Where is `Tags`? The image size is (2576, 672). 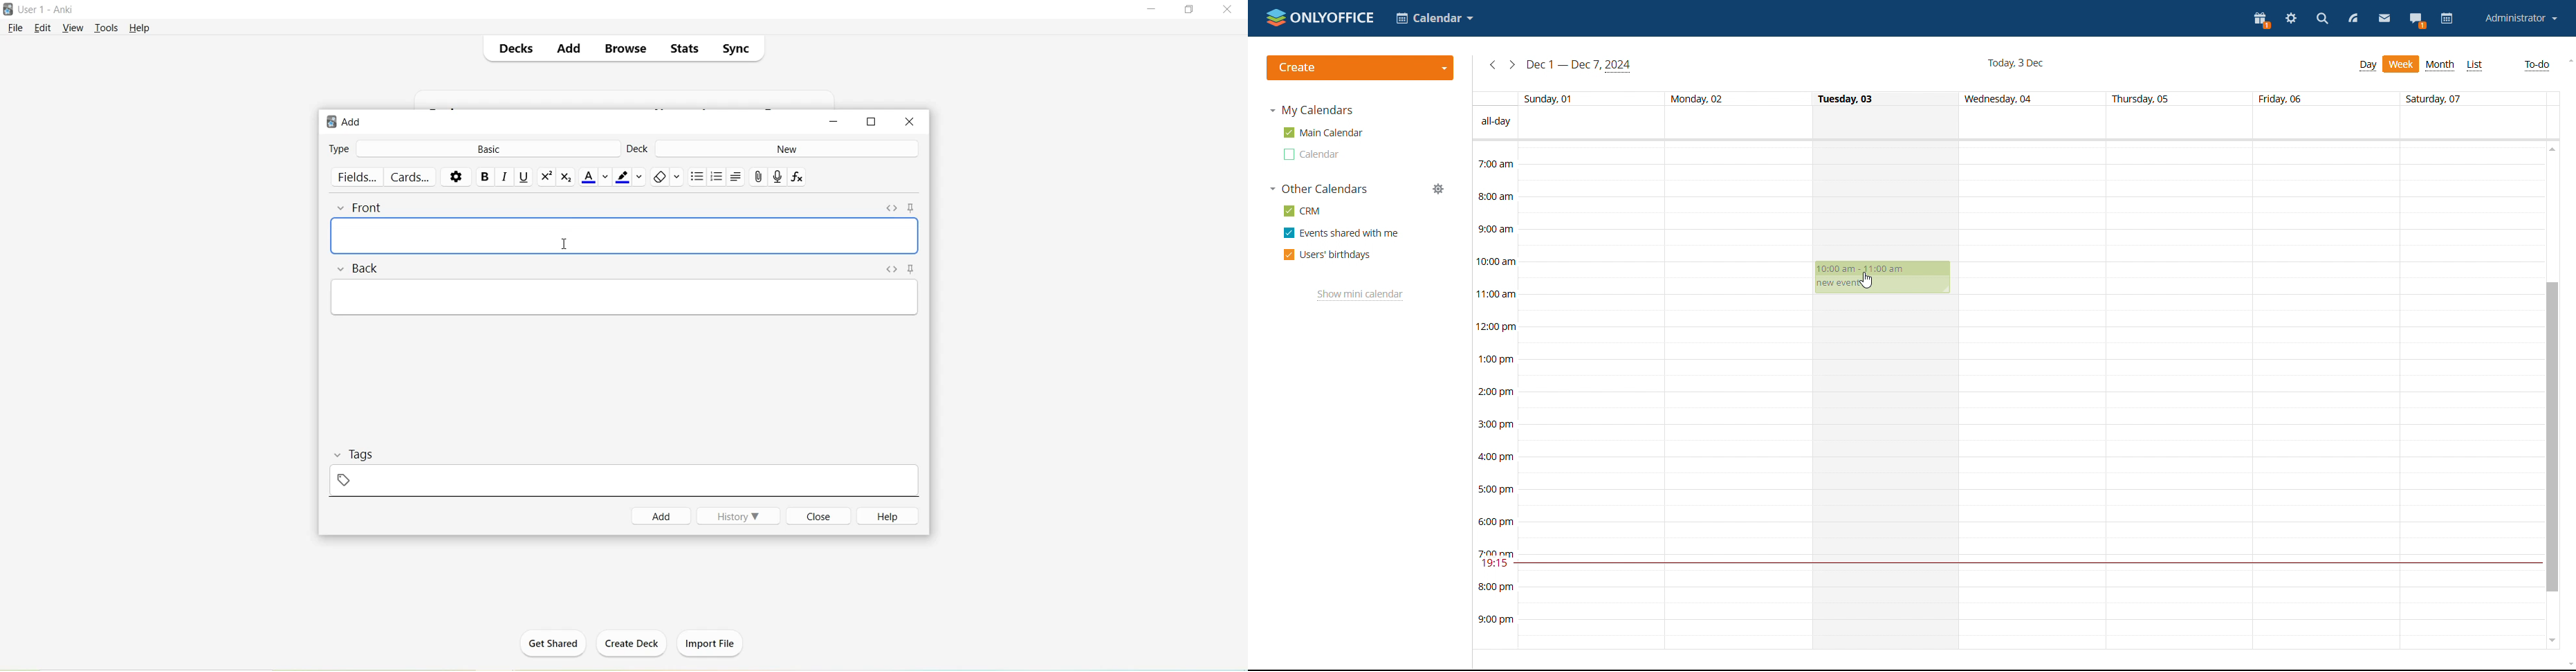 Tags is located at coordinates (369, 454).